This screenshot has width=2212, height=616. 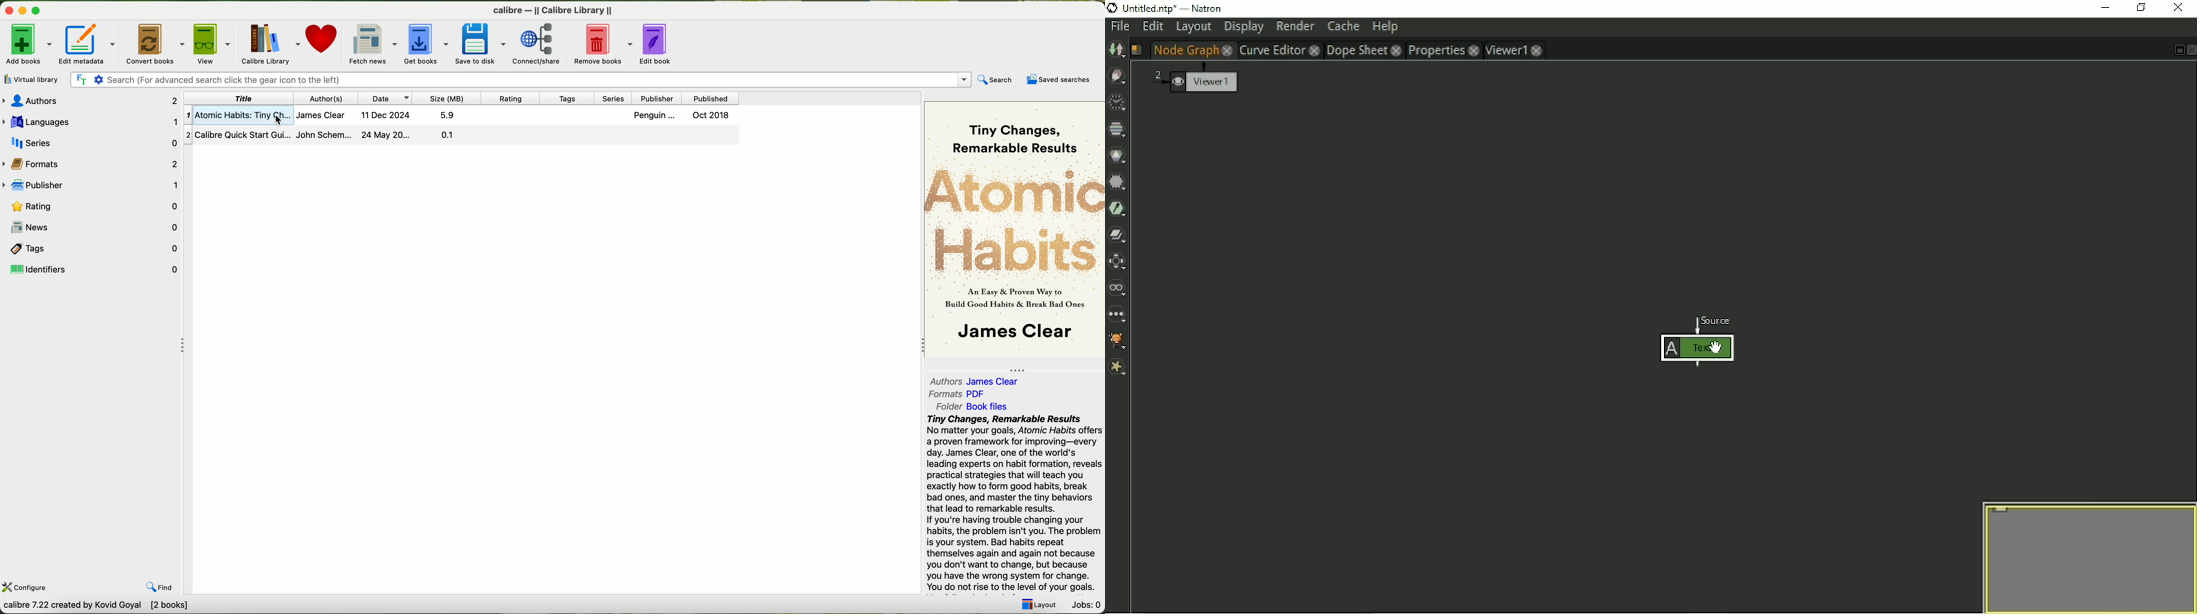 What do you see at coordinates (978, 406) in the screenshot?
I see `folder` at bounding box center [978, 406].